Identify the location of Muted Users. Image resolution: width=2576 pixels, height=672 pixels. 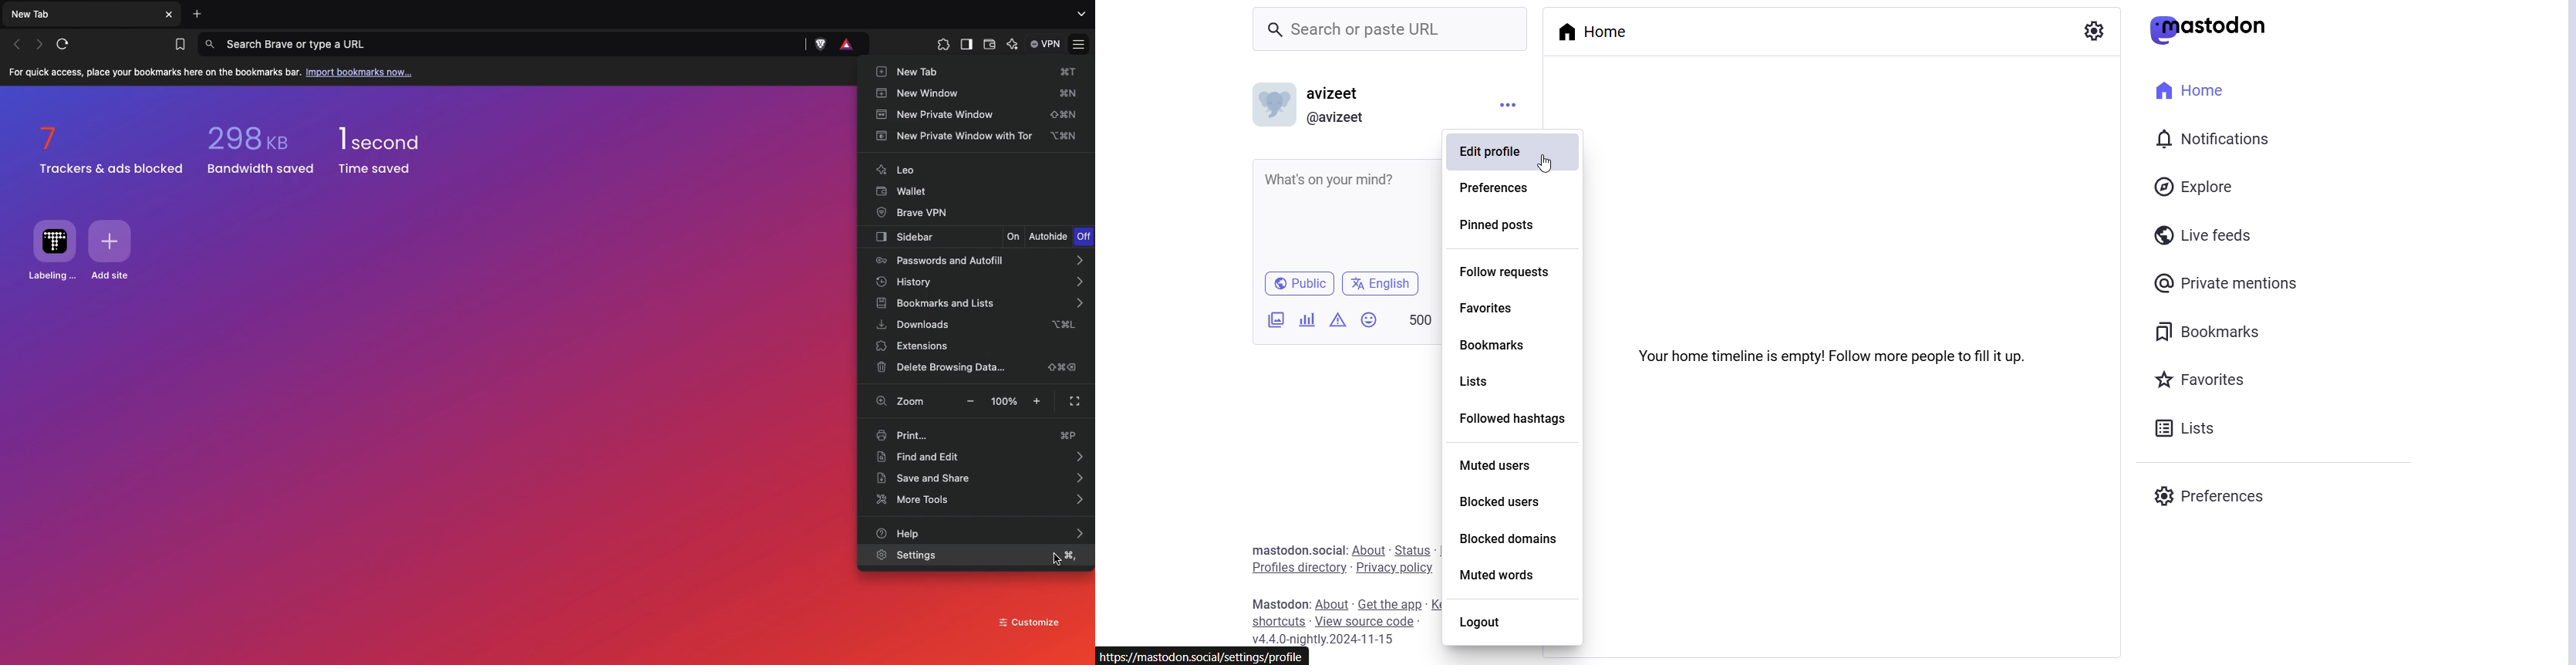
(1499, 465).